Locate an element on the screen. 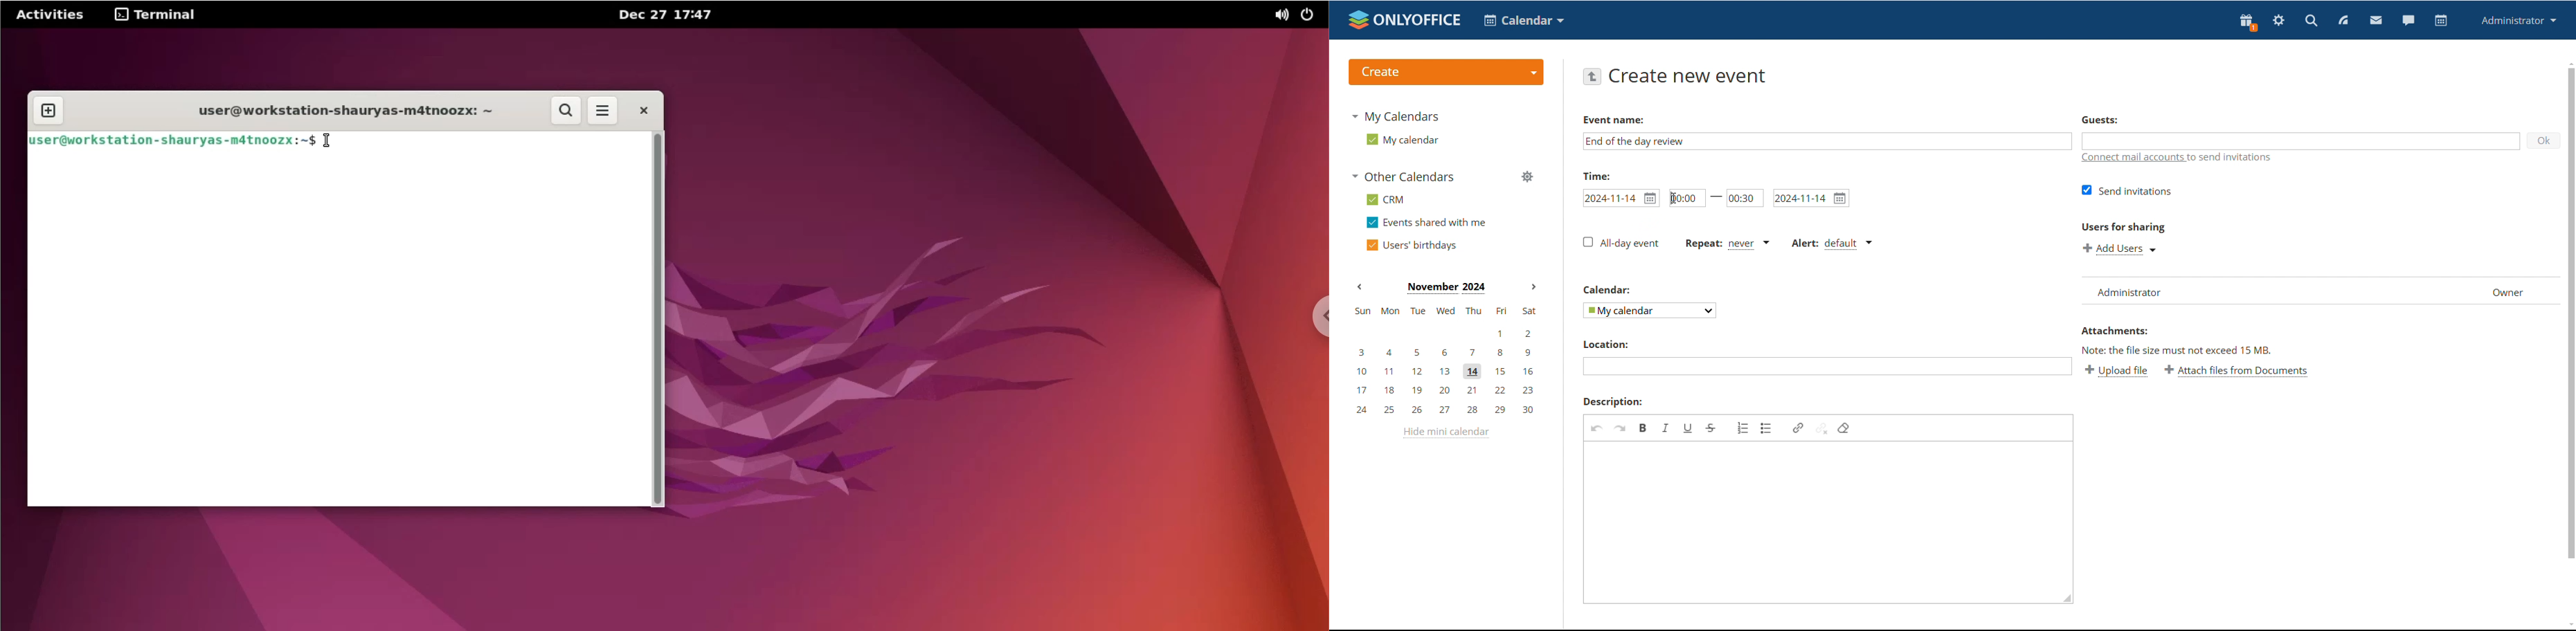 The image size is (2576, 644). previous month is located at coordinates (1359, 286).